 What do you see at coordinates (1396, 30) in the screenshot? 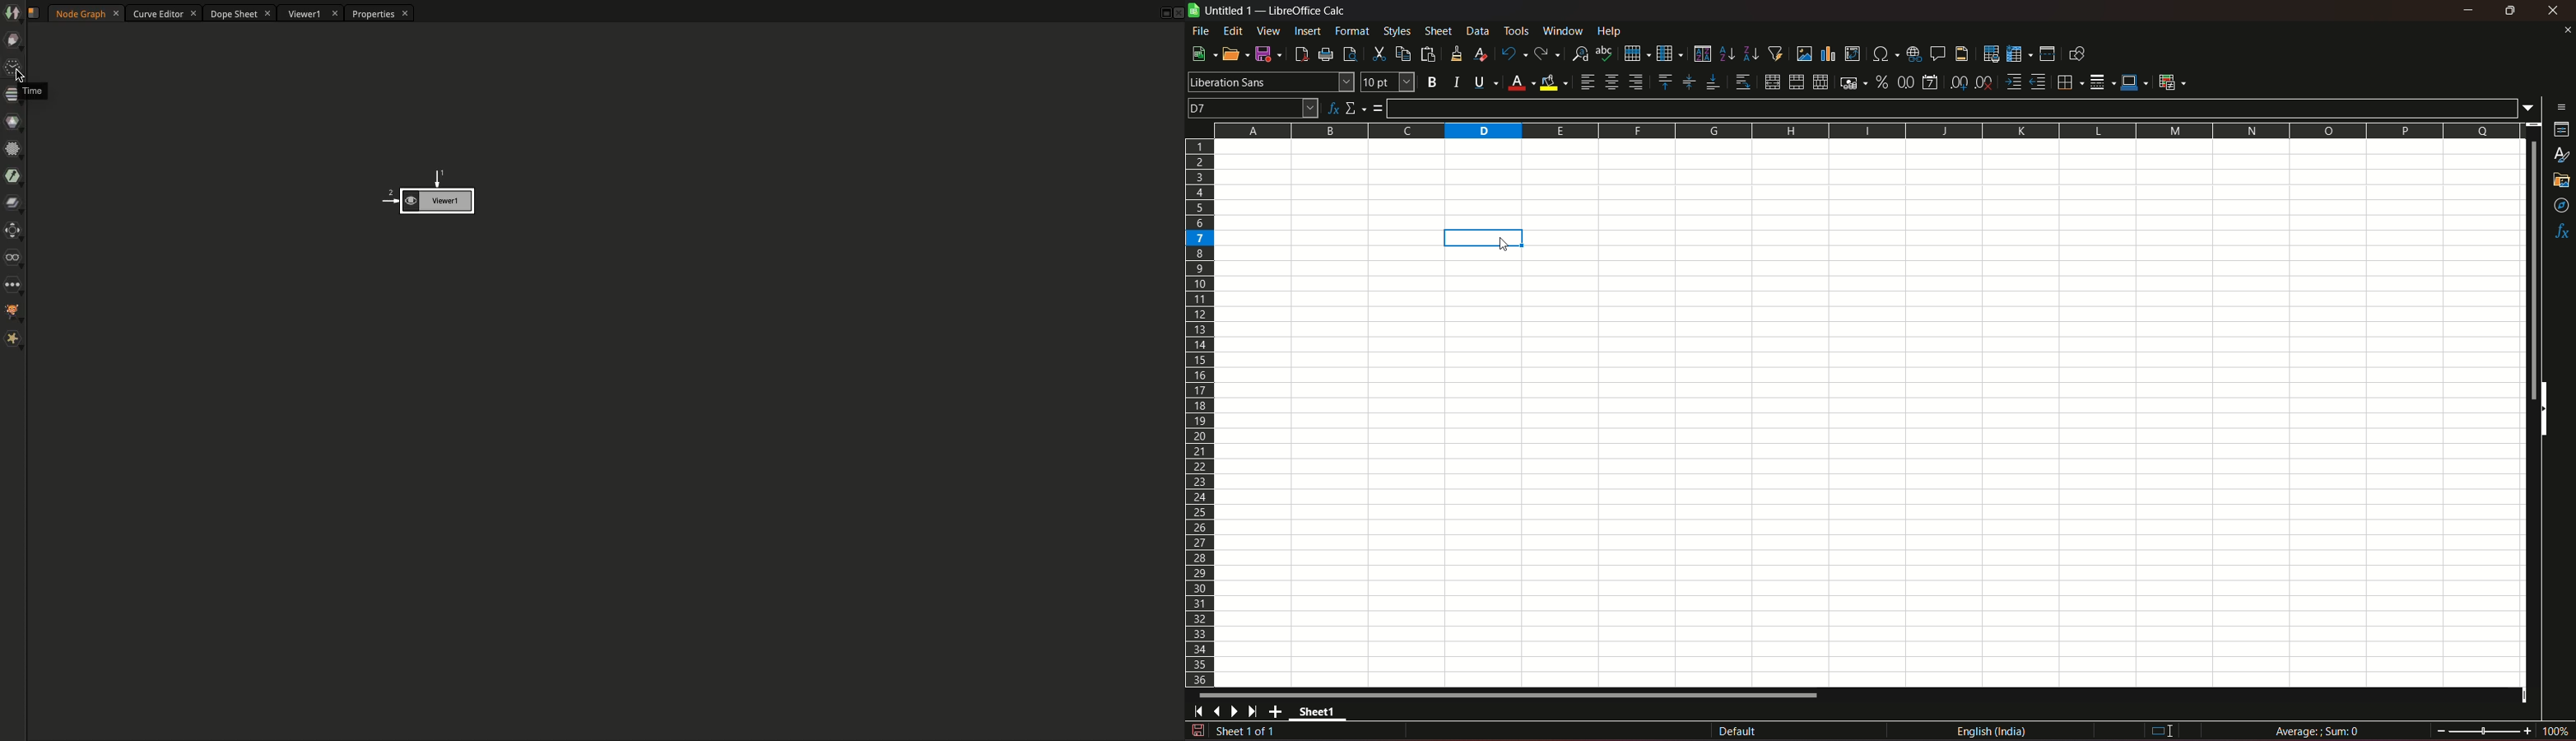
I see `styles` at bounding box center [1396, 30].